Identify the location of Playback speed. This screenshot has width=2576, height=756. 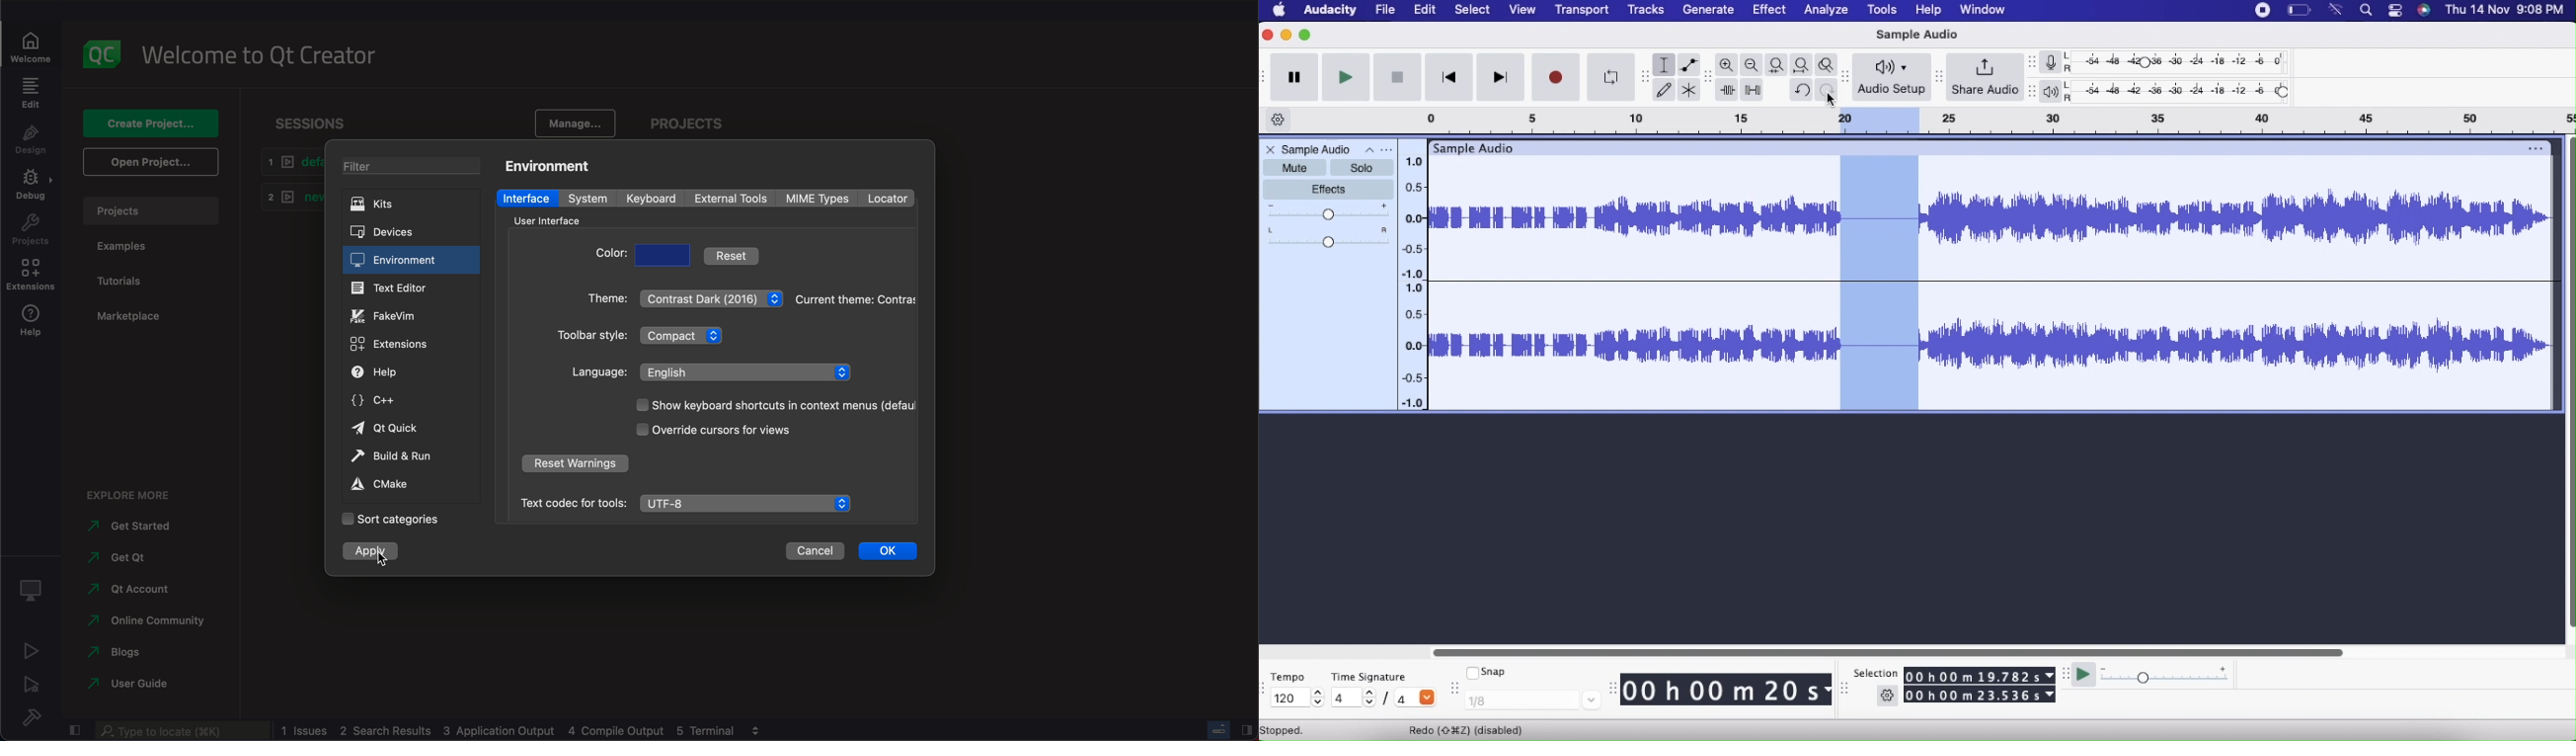
(2164, 676).